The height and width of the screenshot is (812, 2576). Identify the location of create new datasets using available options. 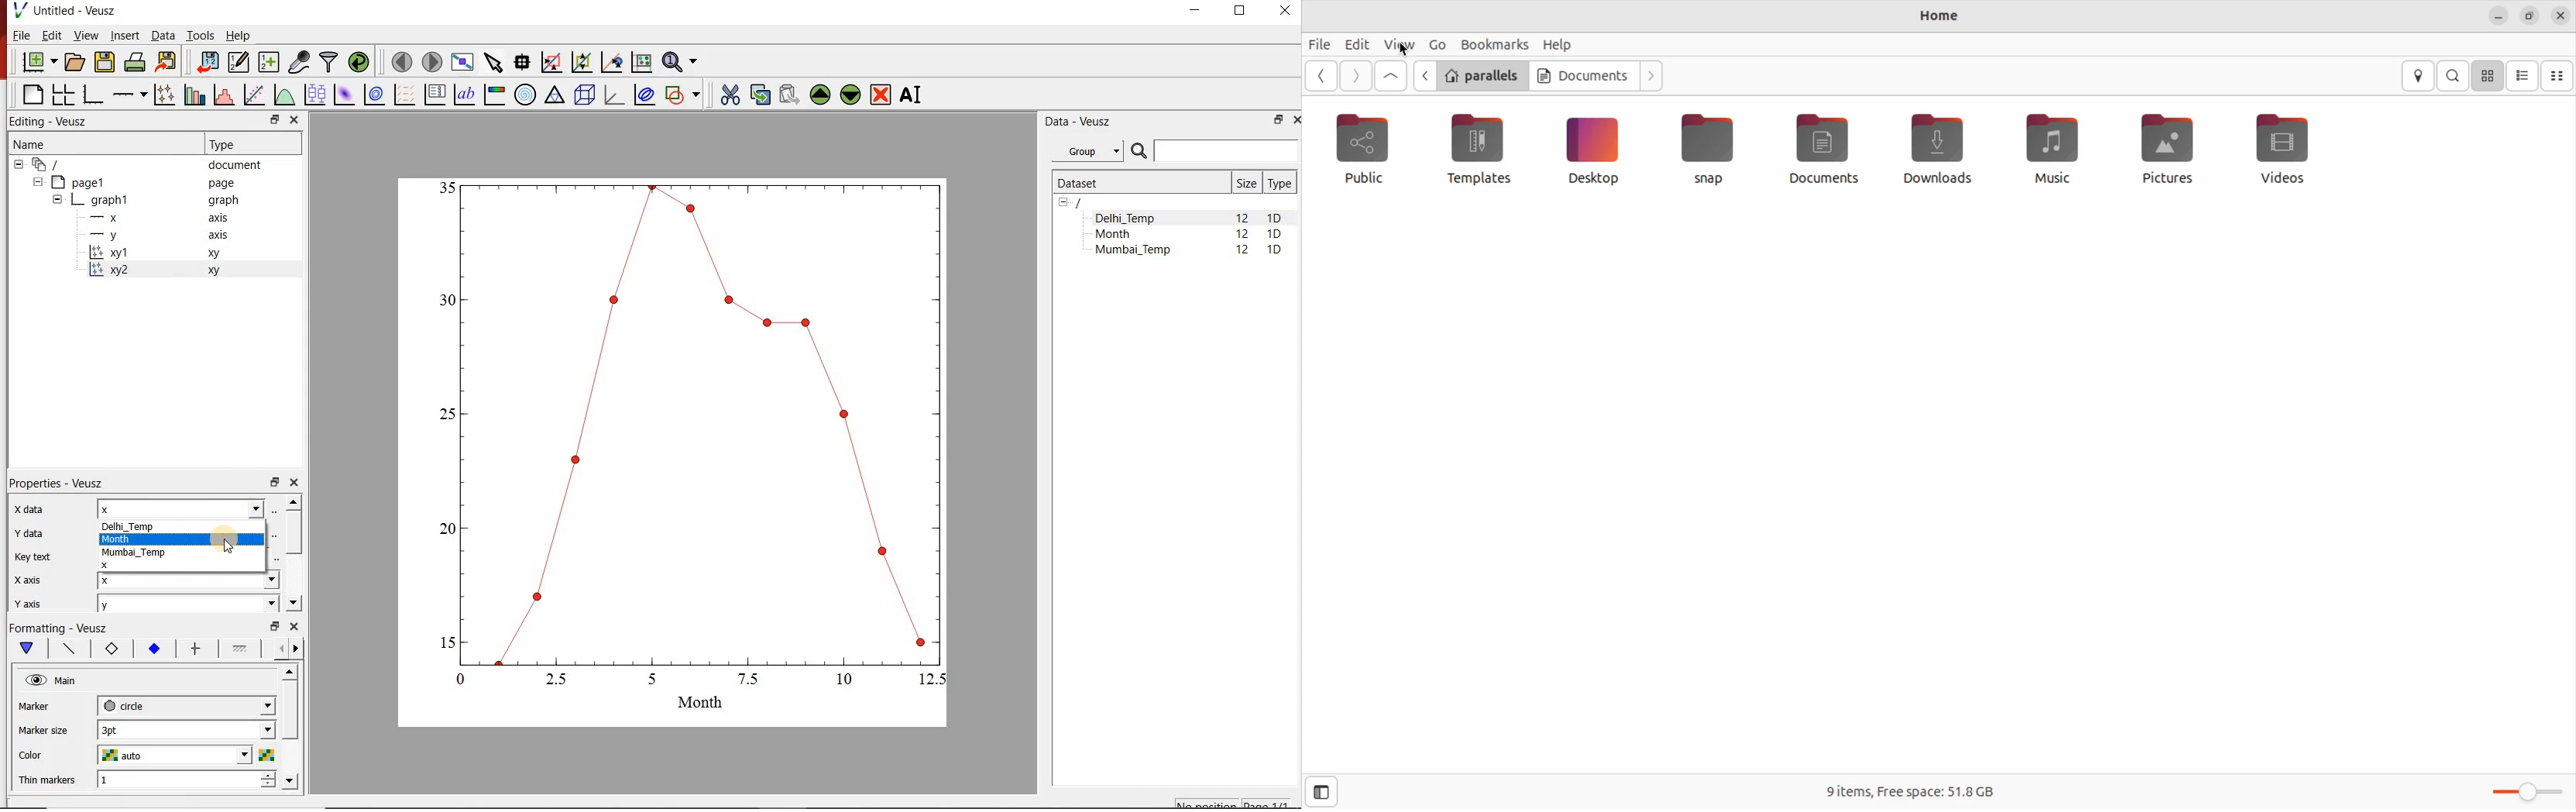
(269, 63).